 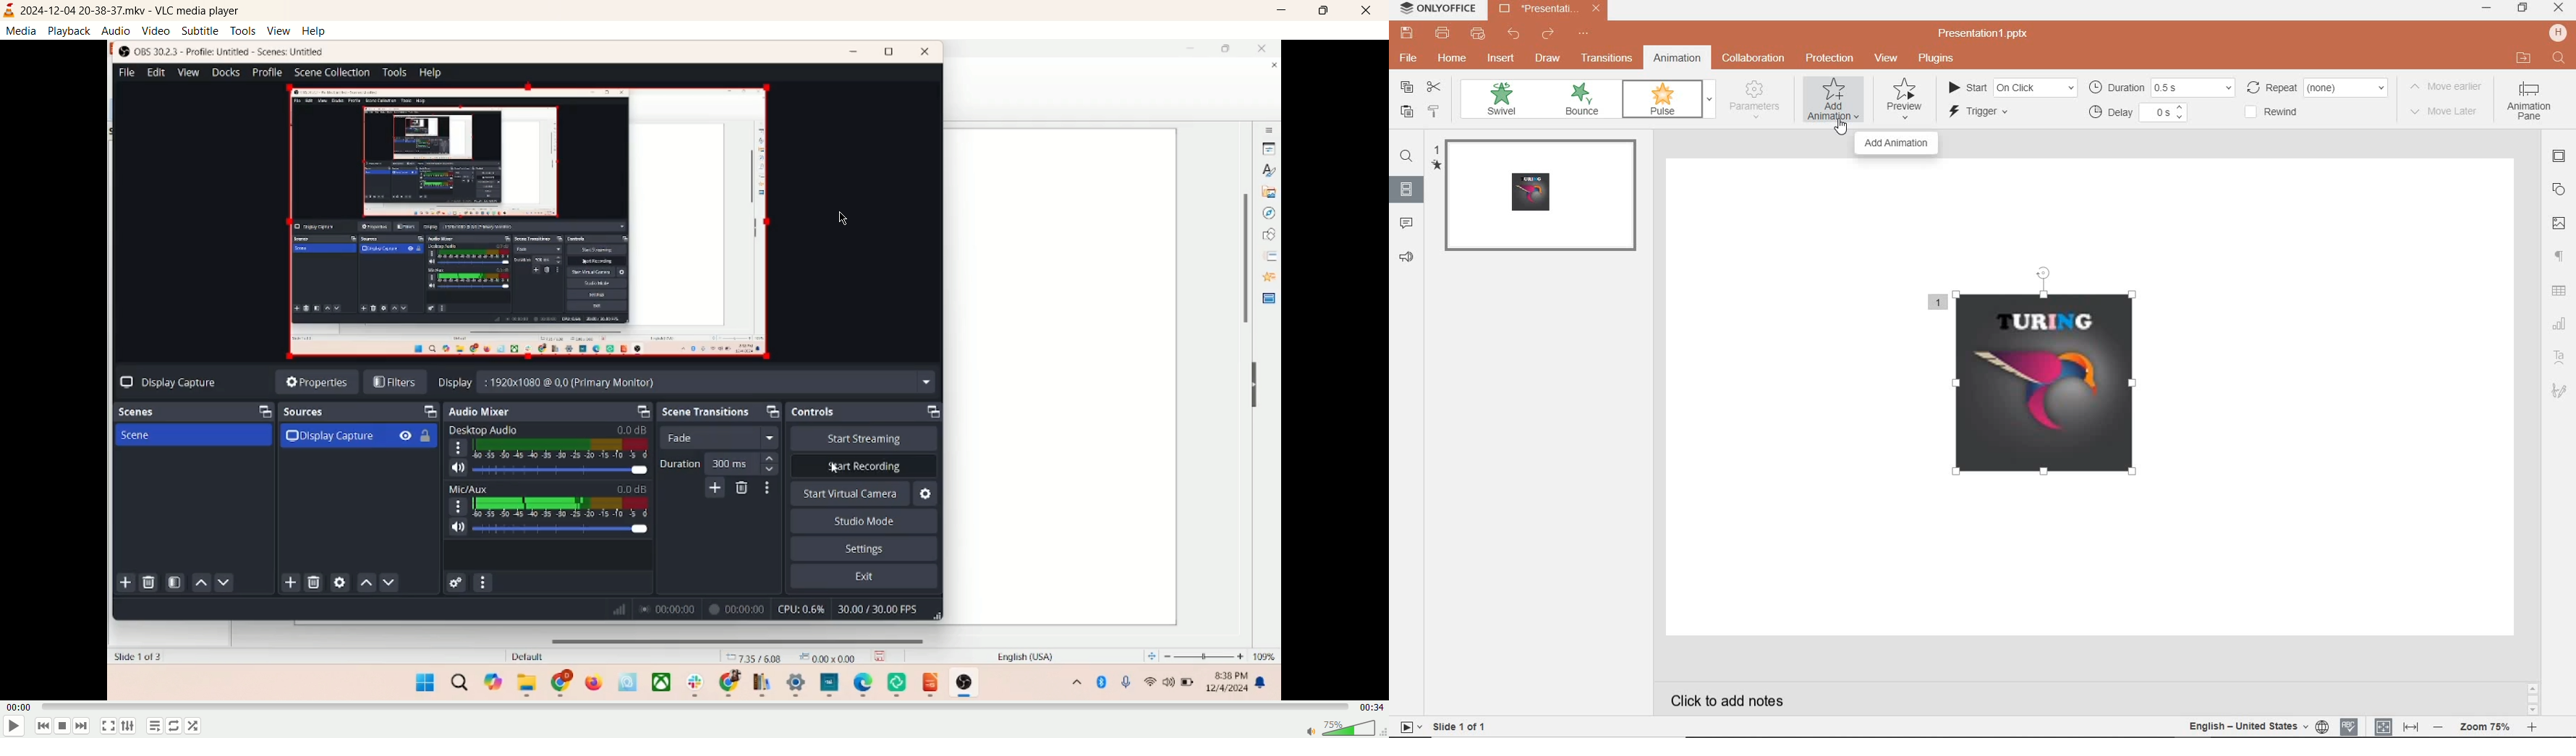 What do you see at coordinates (1761, 101) in the screenshot?
I see `parameters` at bounding box center [1761, 101].